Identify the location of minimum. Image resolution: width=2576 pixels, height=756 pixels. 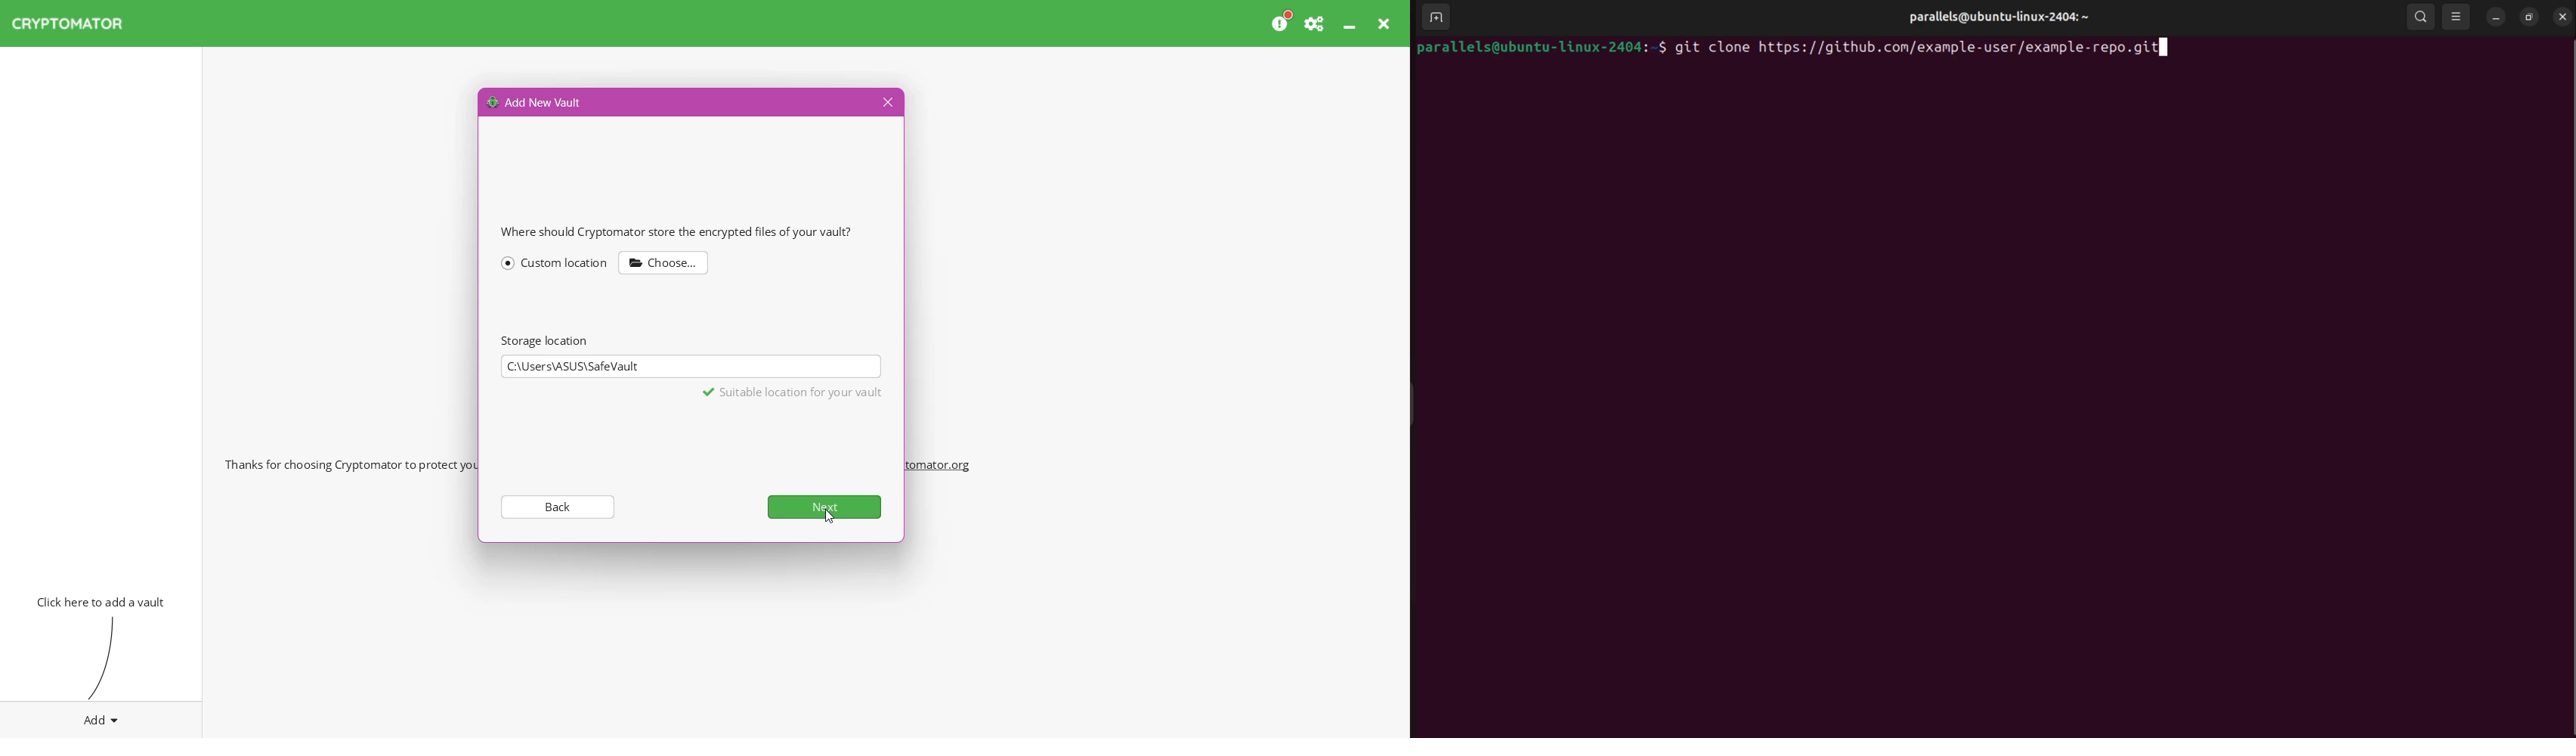
(2494, 19).